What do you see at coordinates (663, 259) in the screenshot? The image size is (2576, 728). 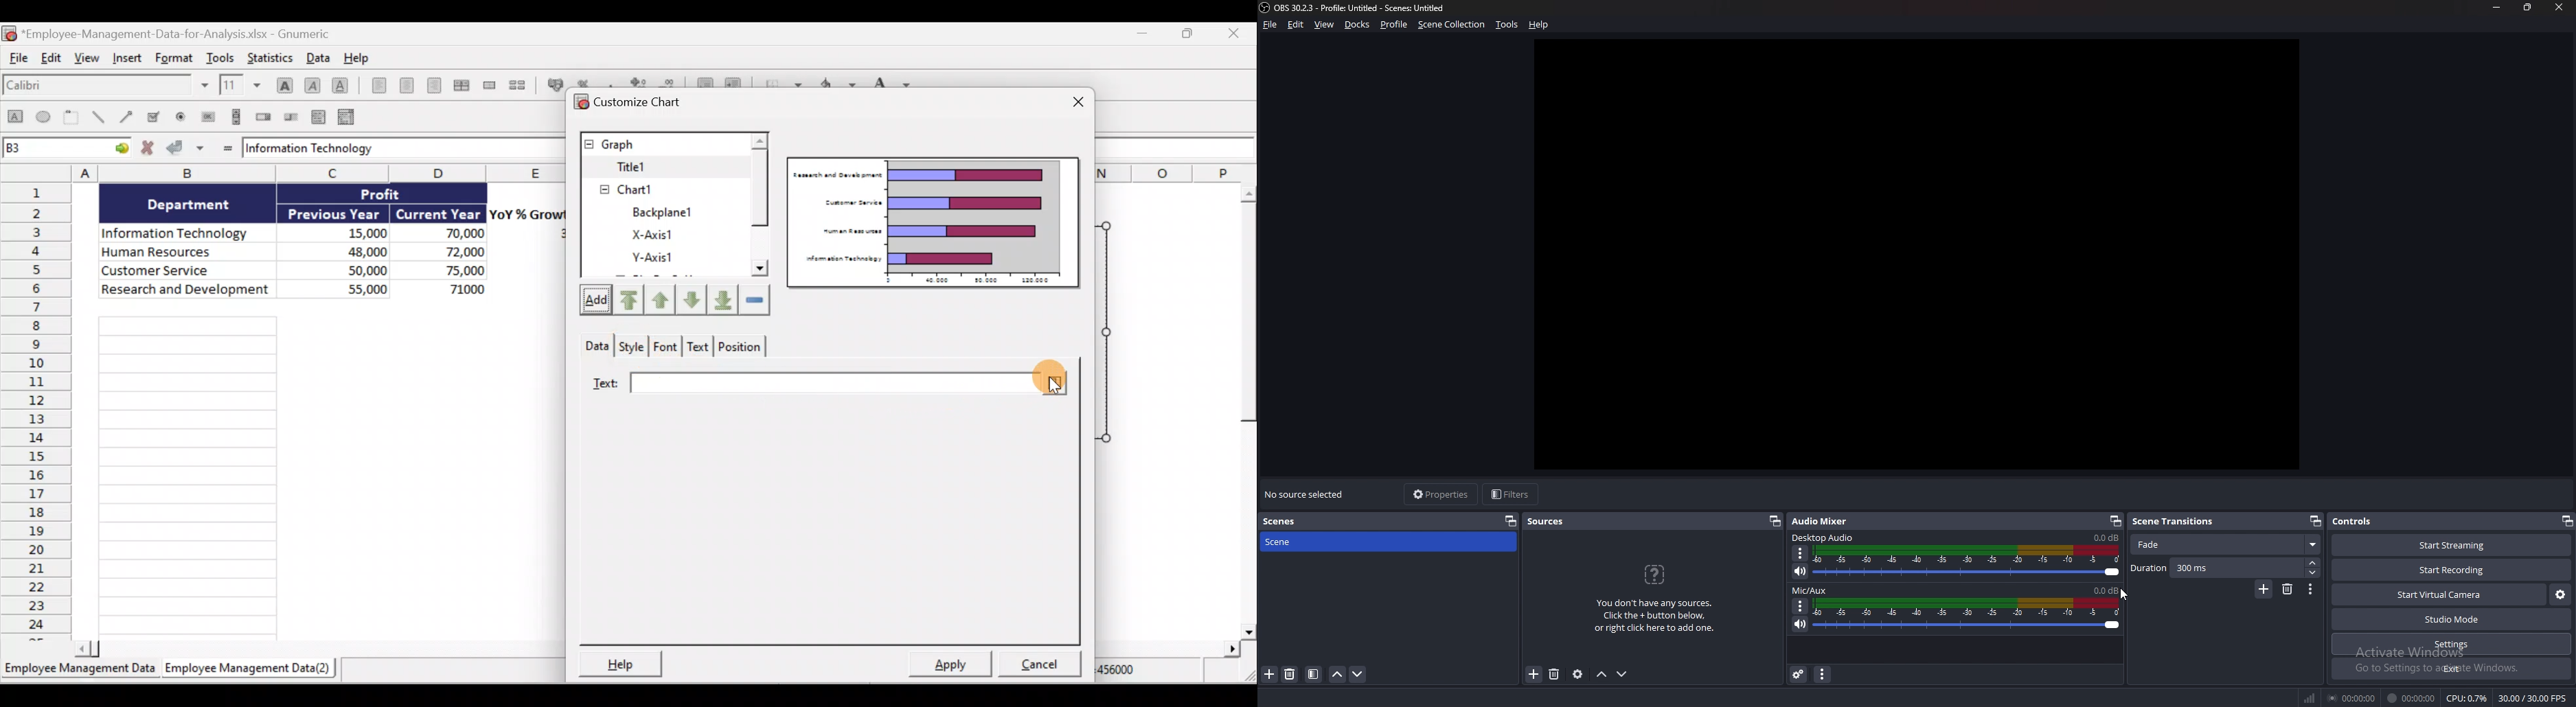 I see `PlotBarCol1` at bounding box center [663, 259].